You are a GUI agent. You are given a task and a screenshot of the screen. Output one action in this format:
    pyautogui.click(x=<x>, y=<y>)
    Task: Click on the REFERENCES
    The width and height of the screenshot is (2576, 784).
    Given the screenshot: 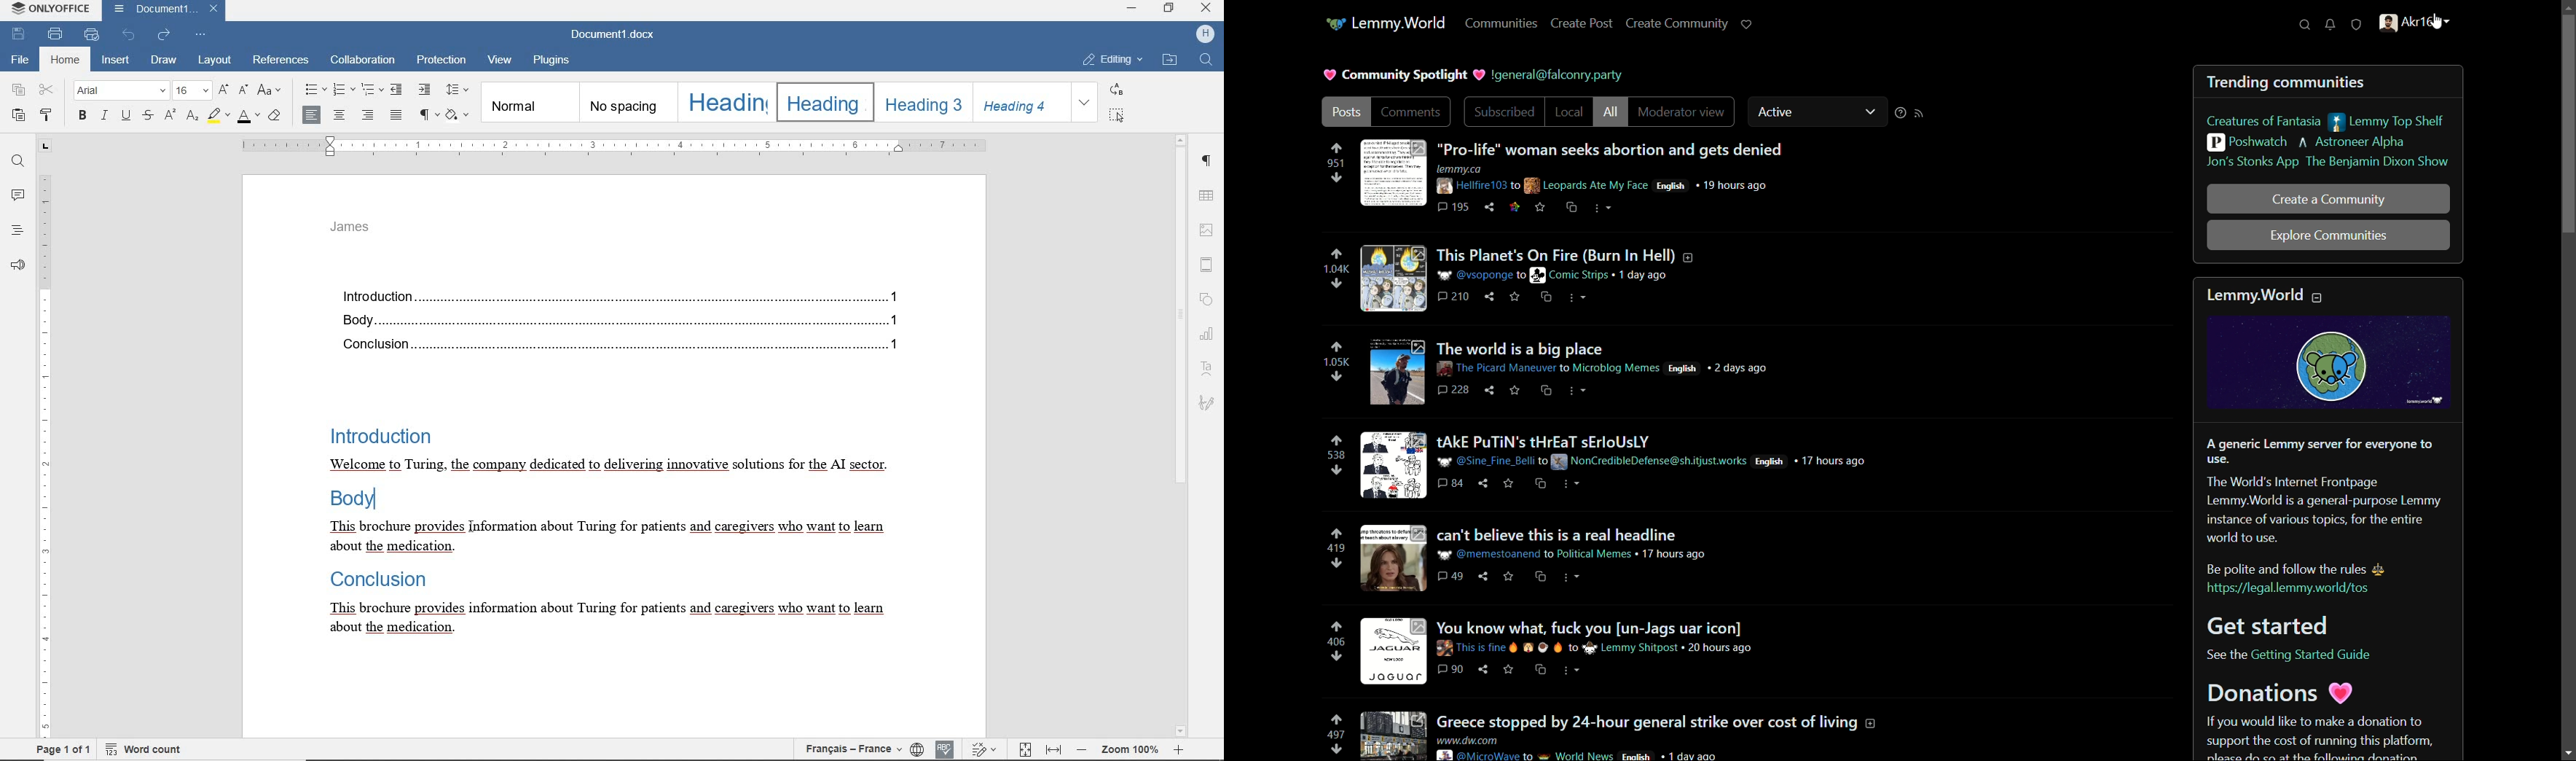 What is the action you would take?
    pyautogui.click(x=282, y=61)
    